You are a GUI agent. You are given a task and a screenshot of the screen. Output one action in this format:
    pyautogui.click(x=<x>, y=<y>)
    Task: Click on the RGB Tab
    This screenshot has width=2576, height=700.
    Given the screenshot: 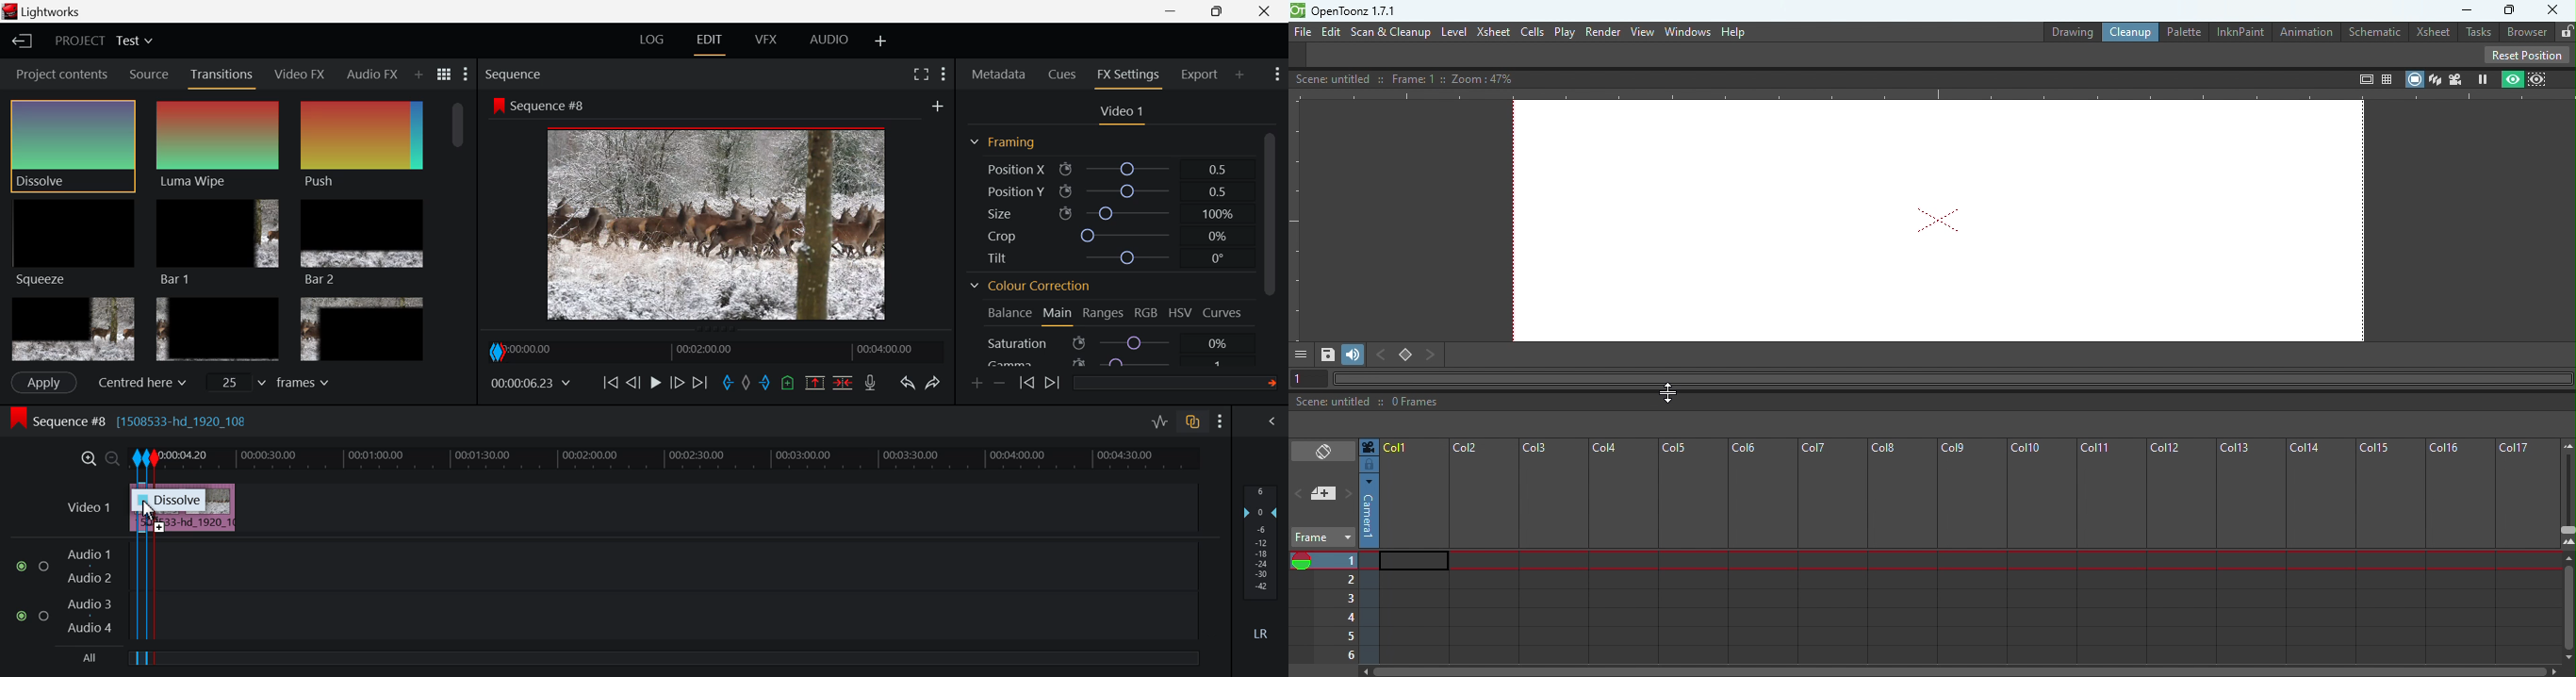 What is the action you would take?
    pyautogui.click(x=1148, y=315)
    